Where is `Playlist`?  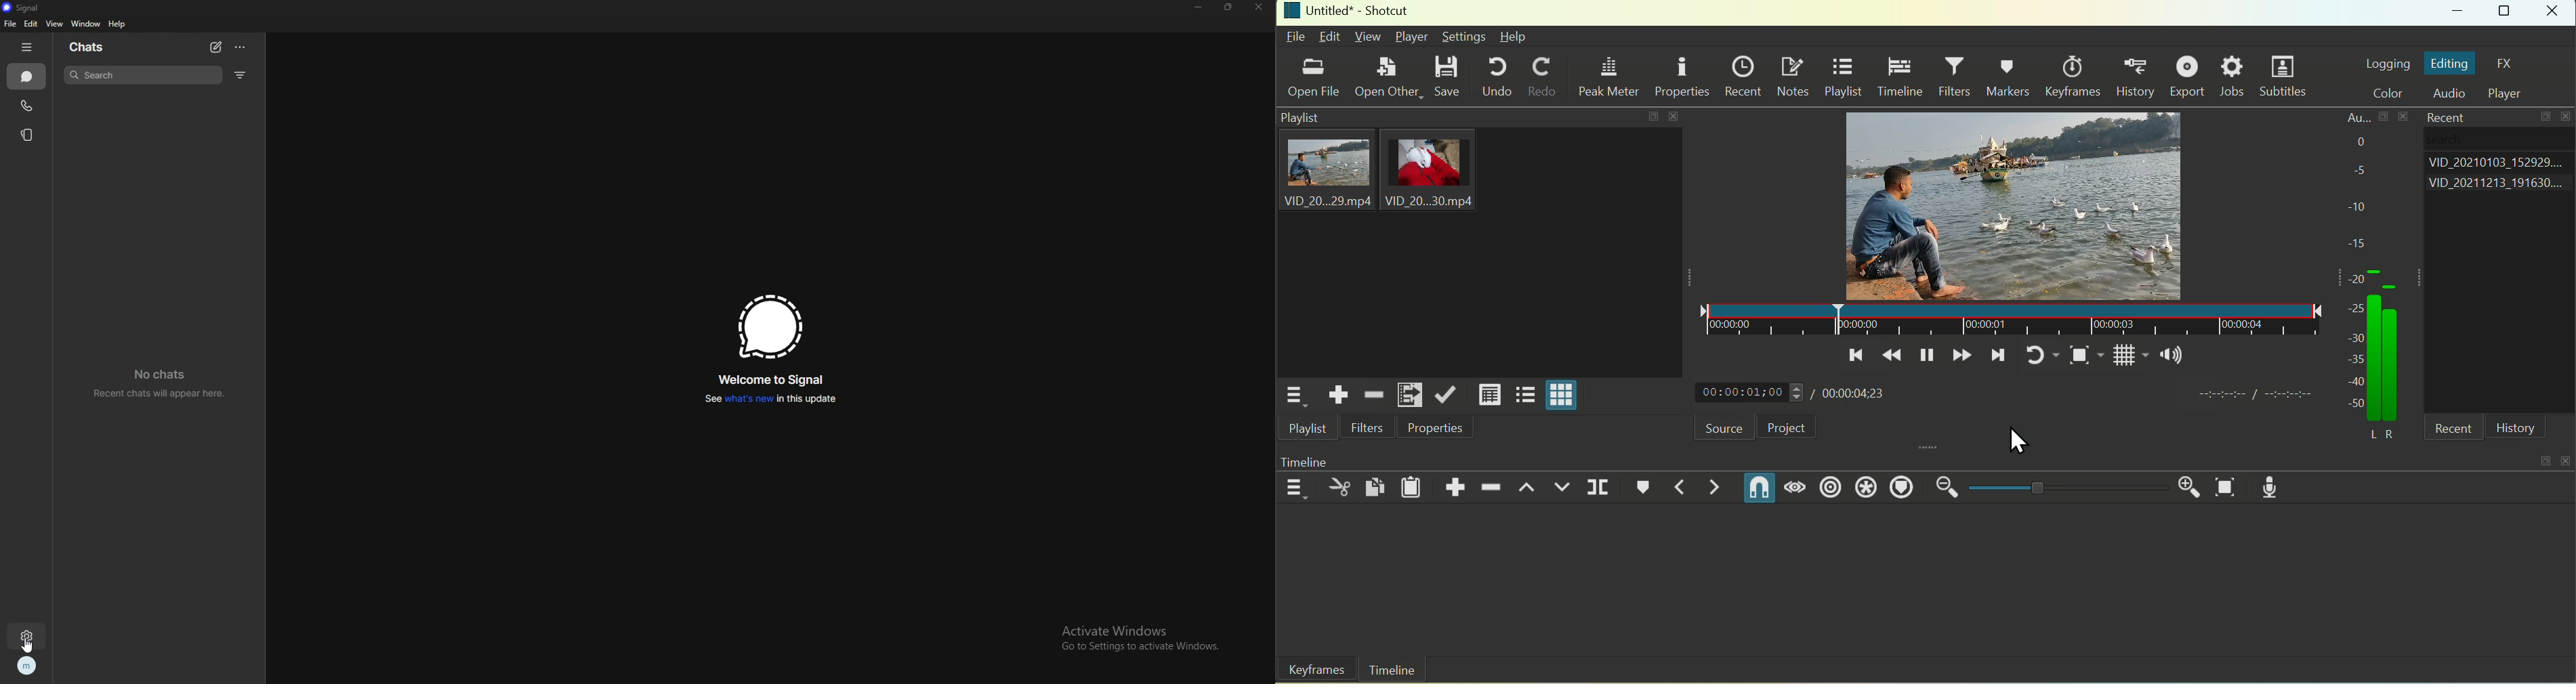 Playlist is located at coordinates (1843, 79).